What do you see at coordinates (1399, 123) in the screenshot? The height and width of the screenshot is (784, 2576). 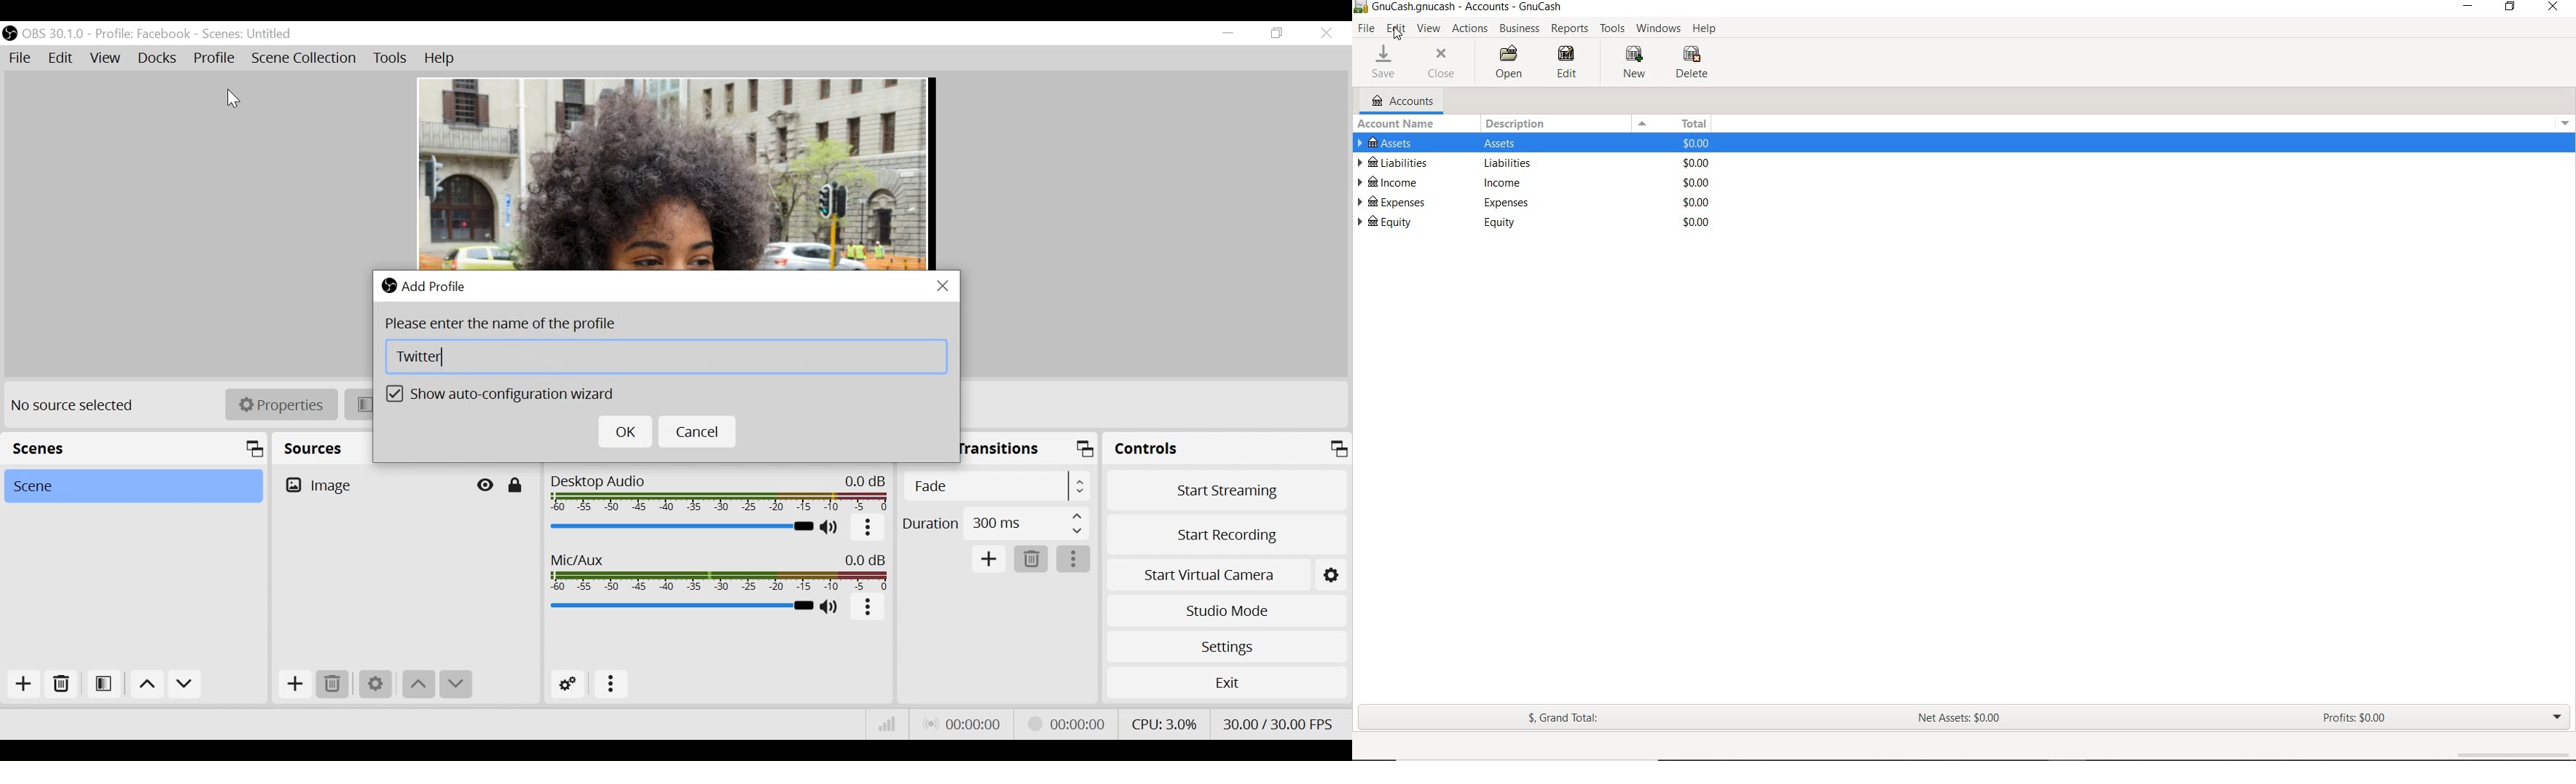 I see `ACCOUNT NAME` at bounding box center [1399, 123].